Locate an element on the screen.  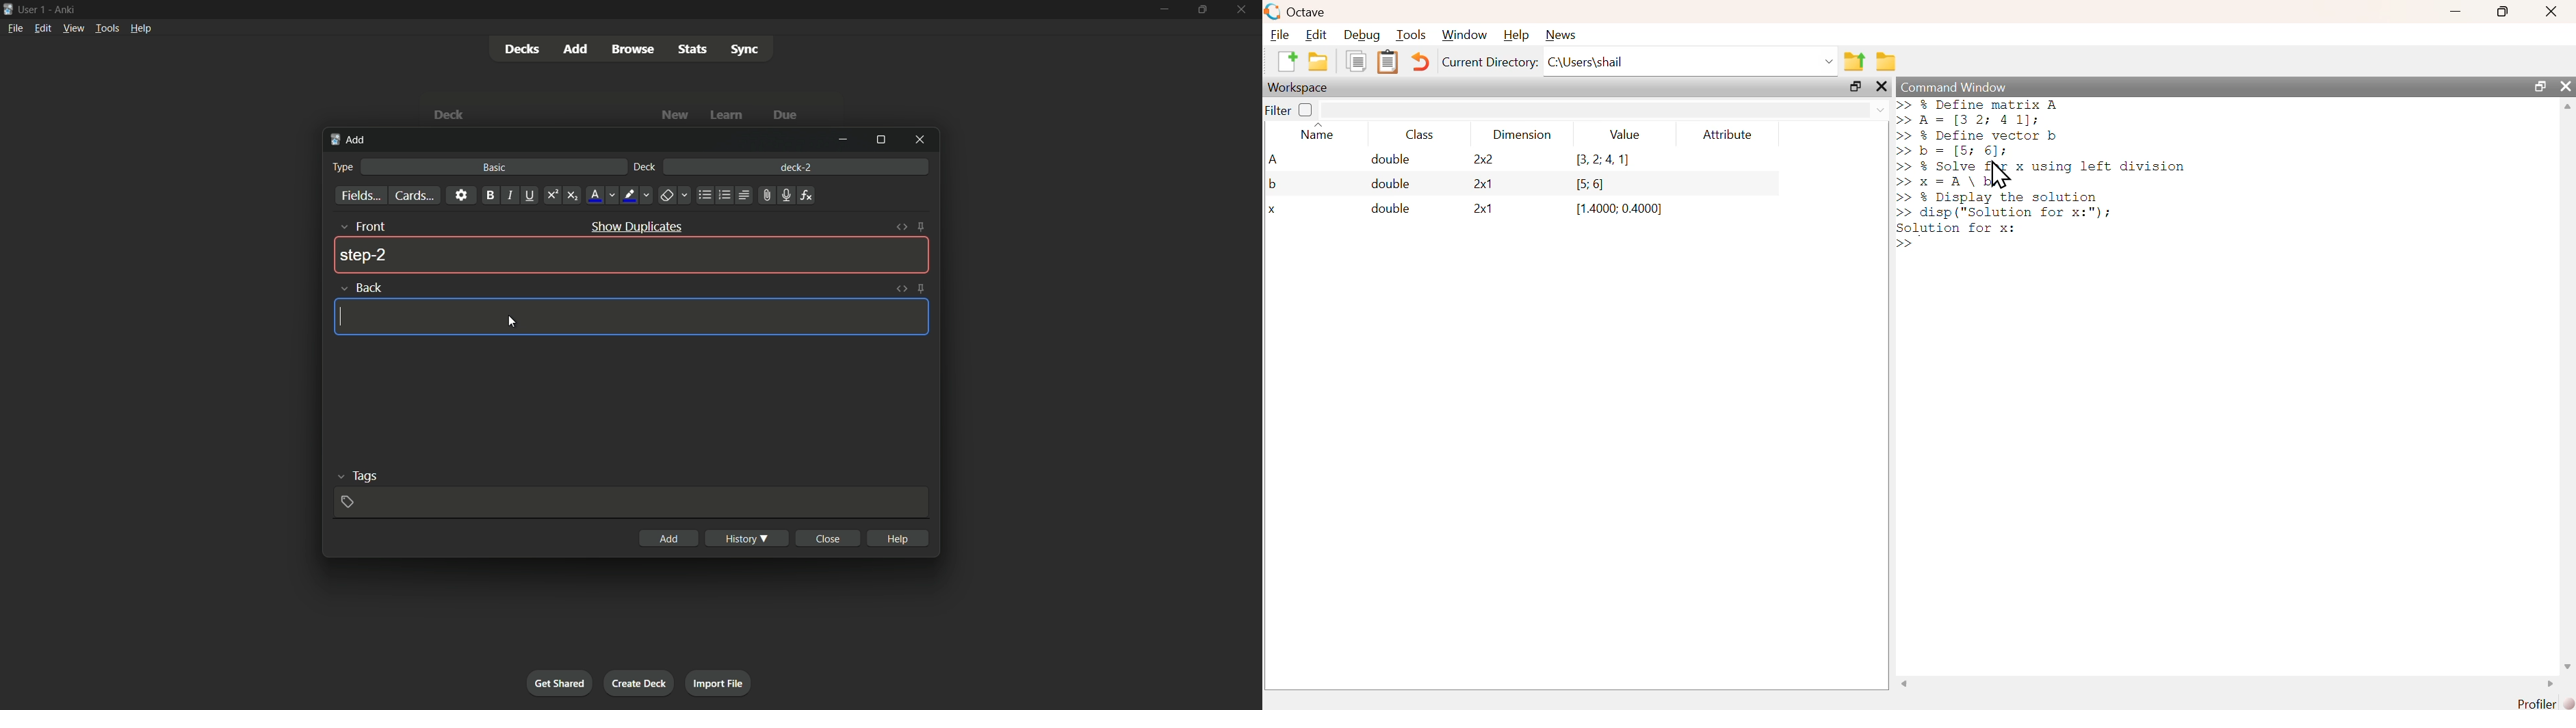
close is located at coordinates (2566, 86).